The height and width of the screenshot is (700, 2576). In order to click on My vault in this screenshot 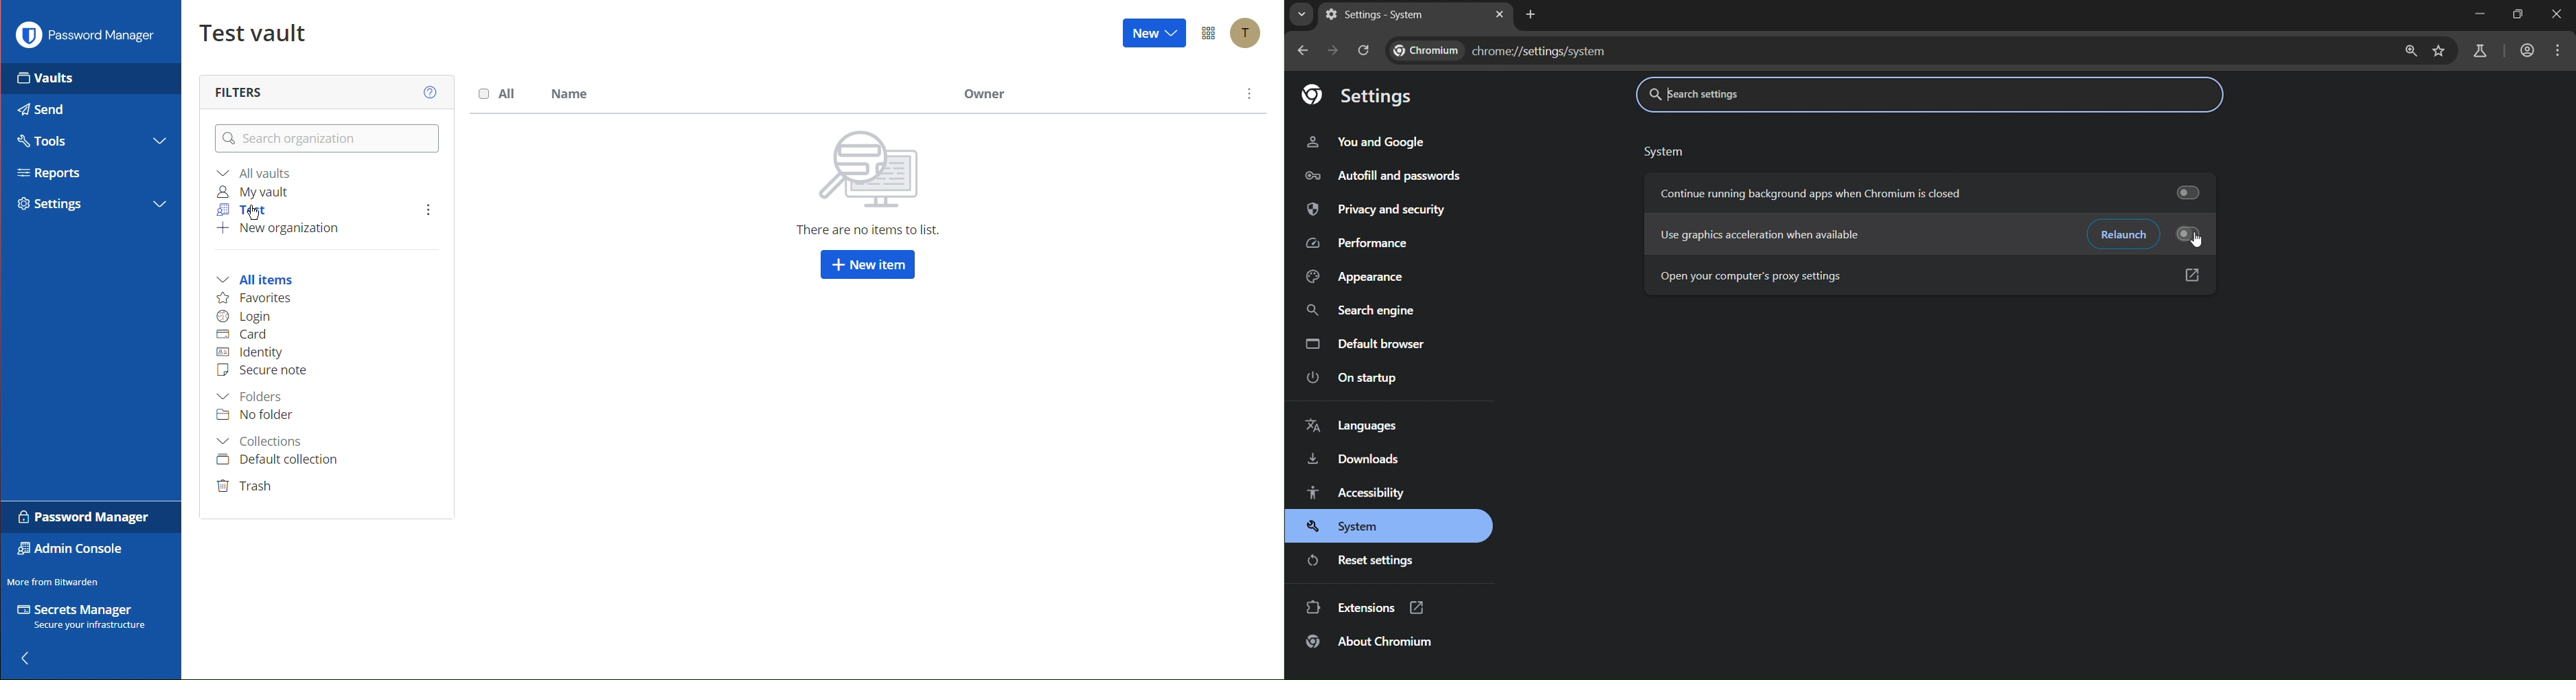, I will do `click(249, 30)`.